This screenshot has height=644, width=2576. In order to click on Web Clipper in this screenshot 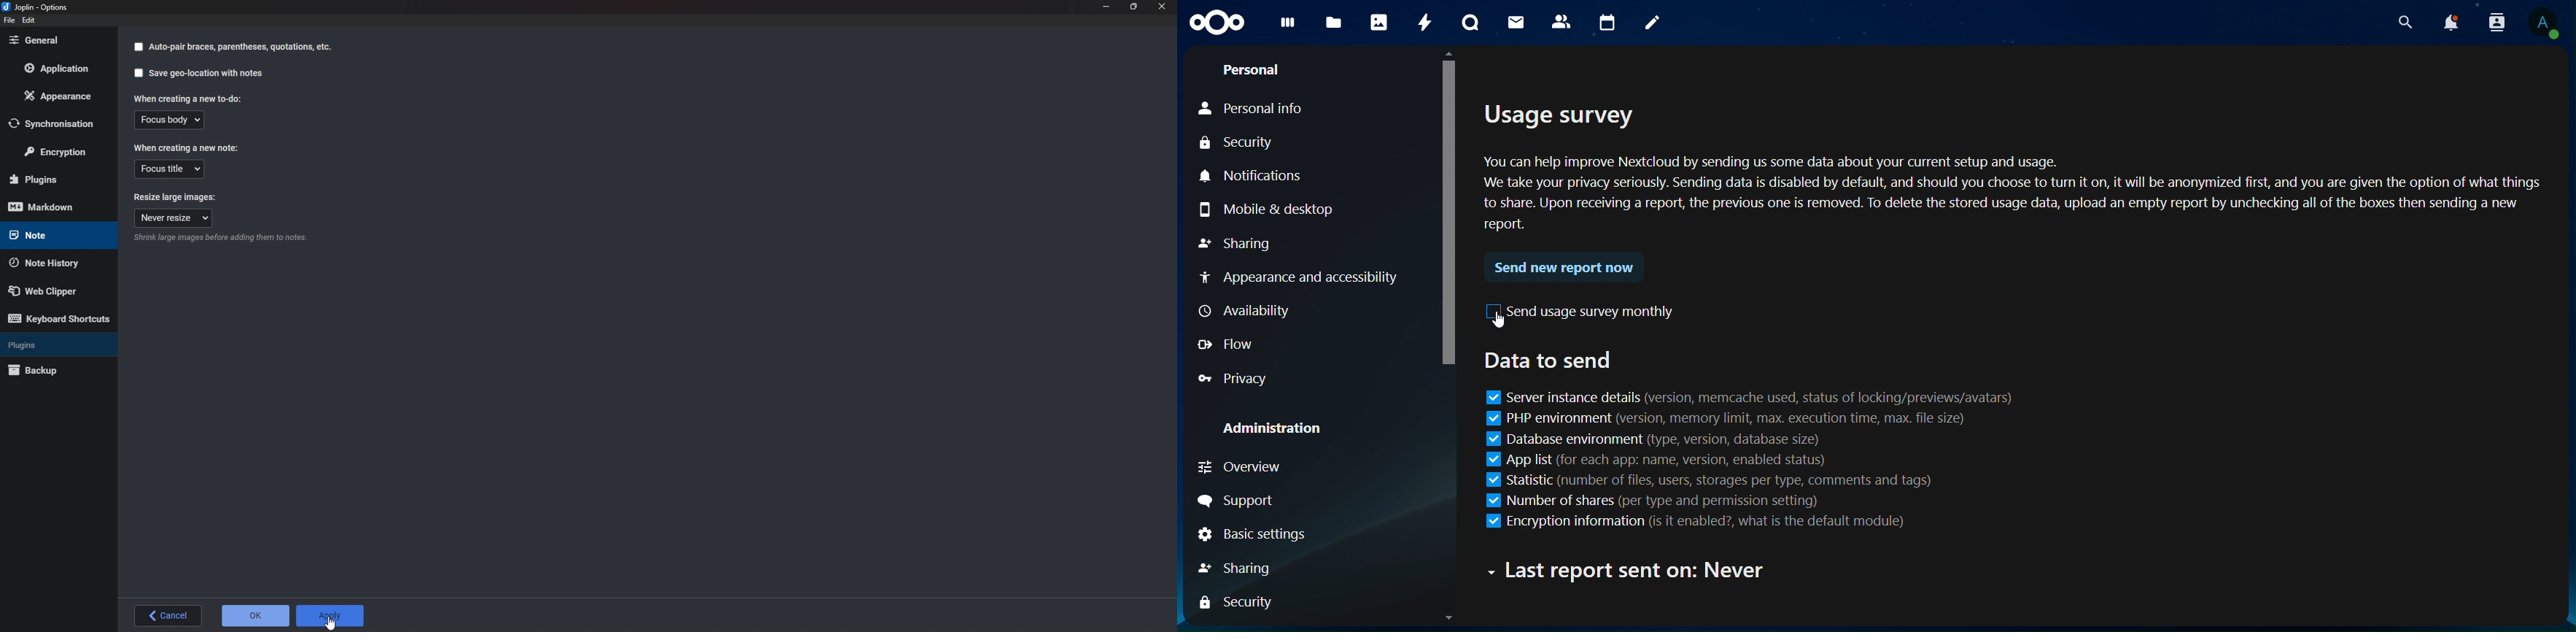, I will do `click(53, 290)`.